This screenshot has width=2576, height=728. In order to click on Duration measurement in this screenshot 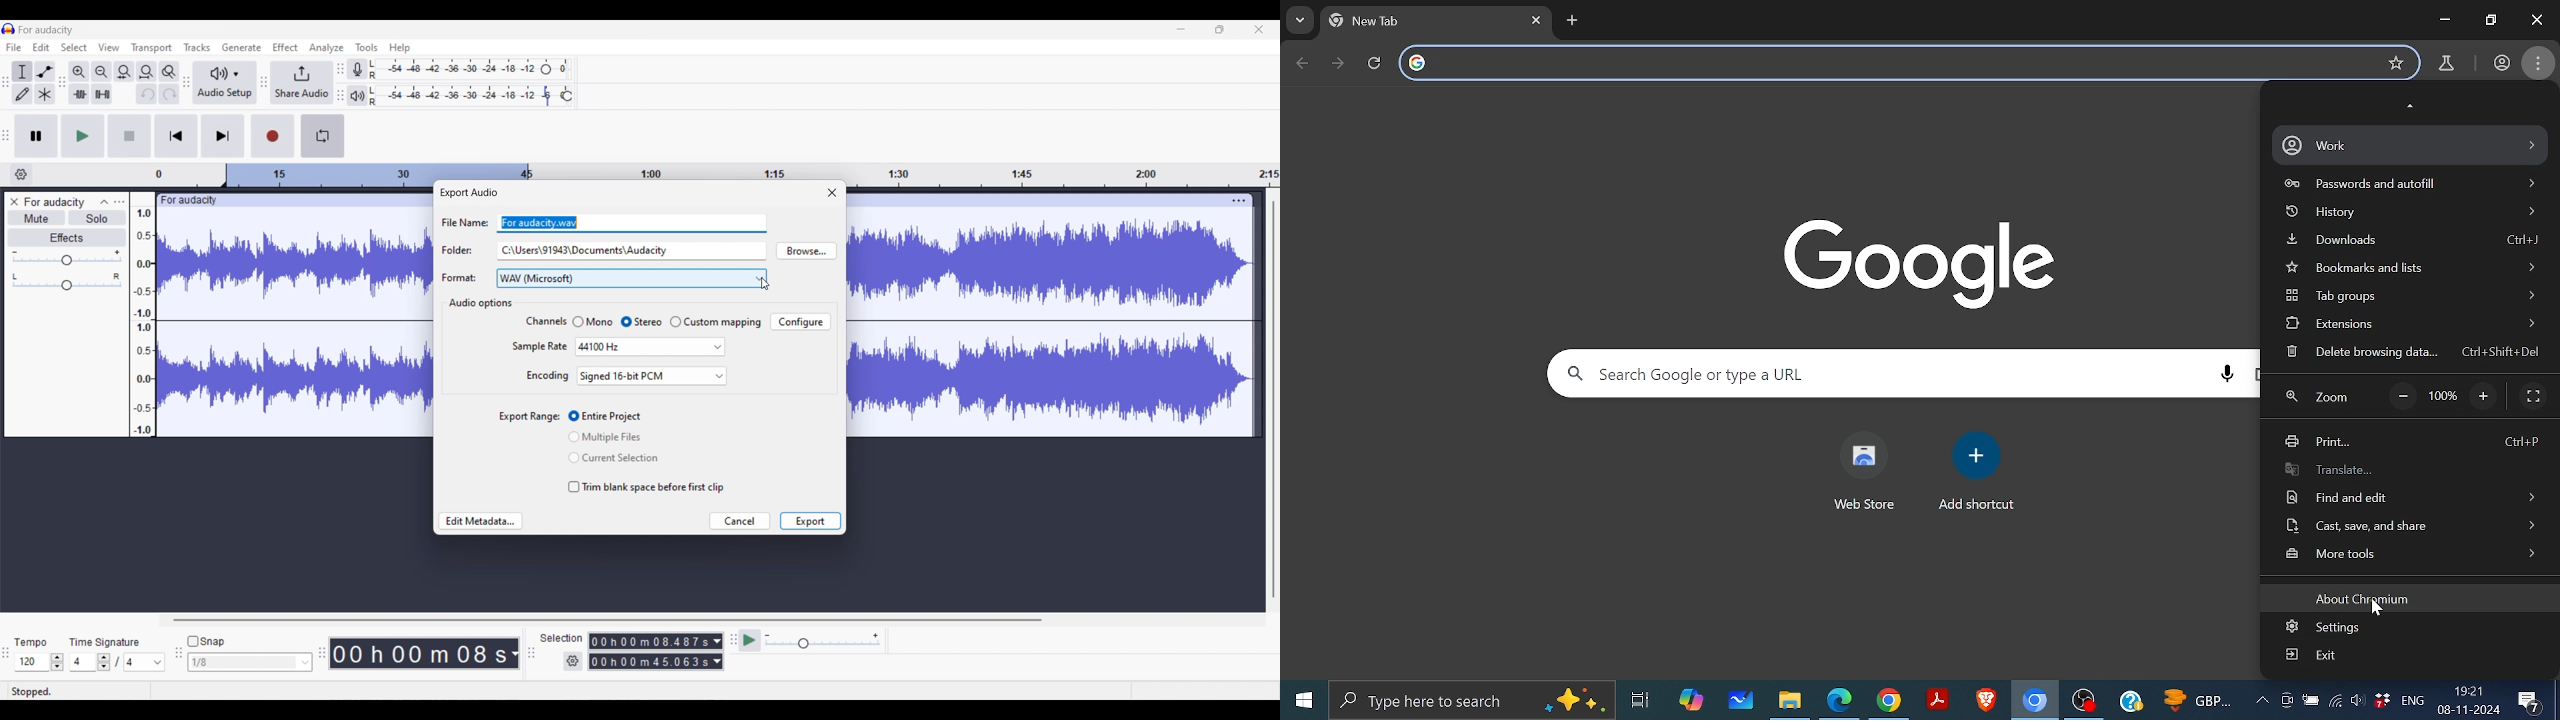, I will do `click(717, 641)`.